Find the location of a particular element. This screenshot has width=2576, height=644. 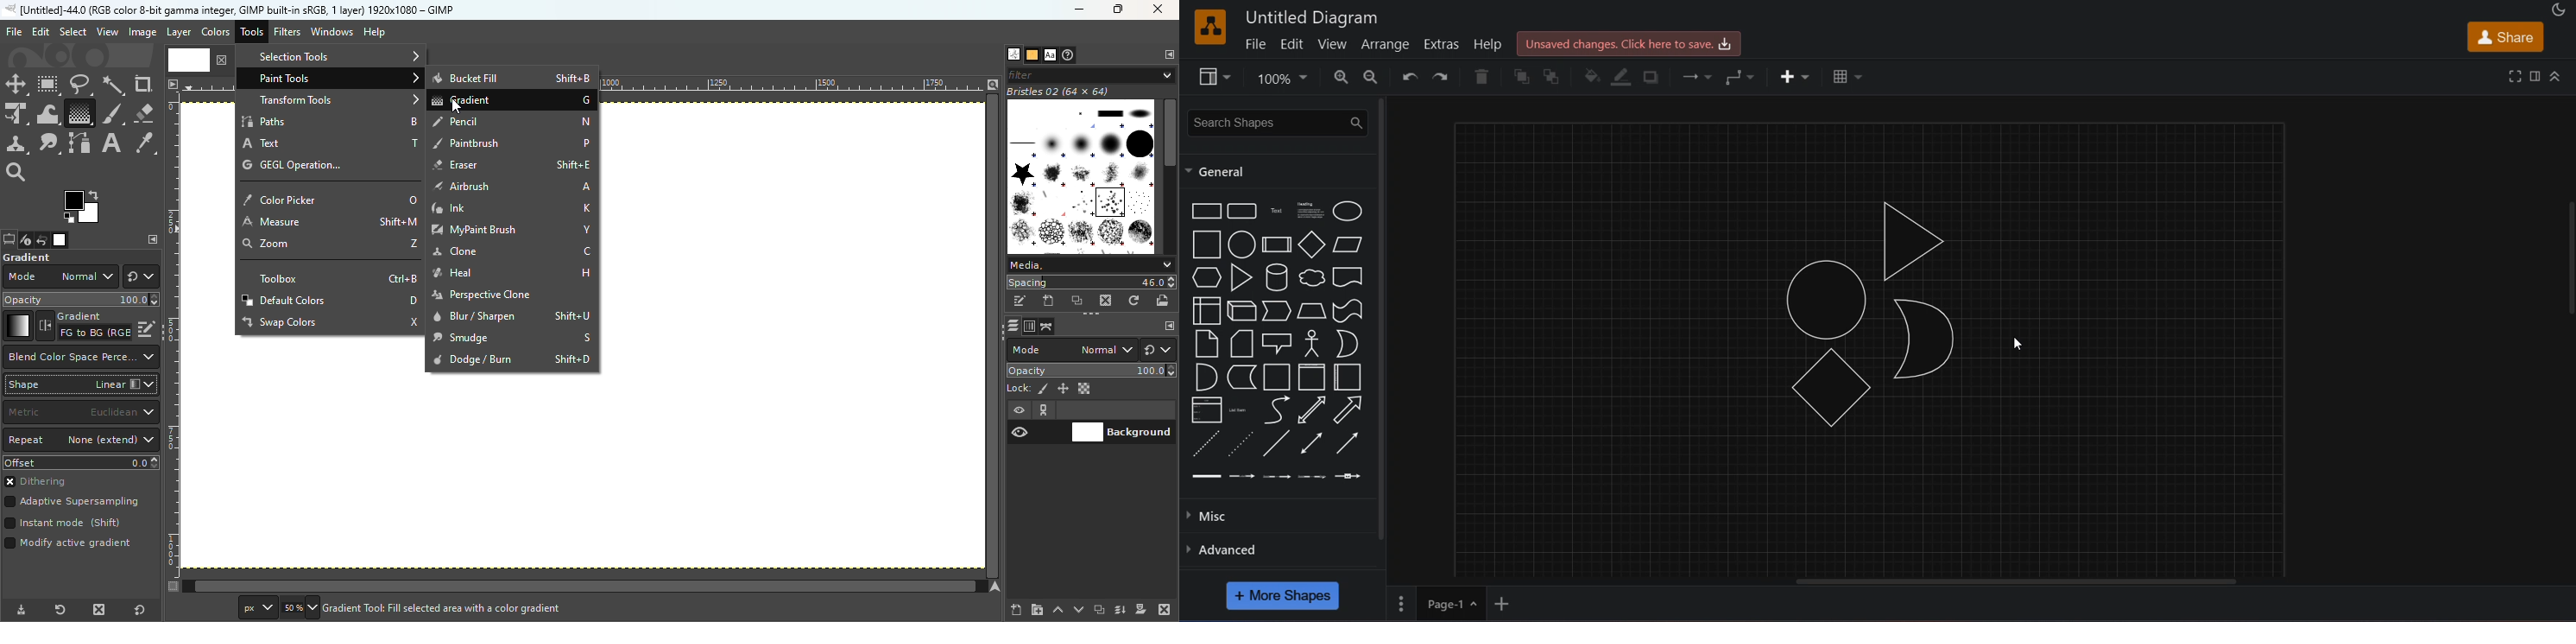

arrow is located at coordinates (1277, 410).